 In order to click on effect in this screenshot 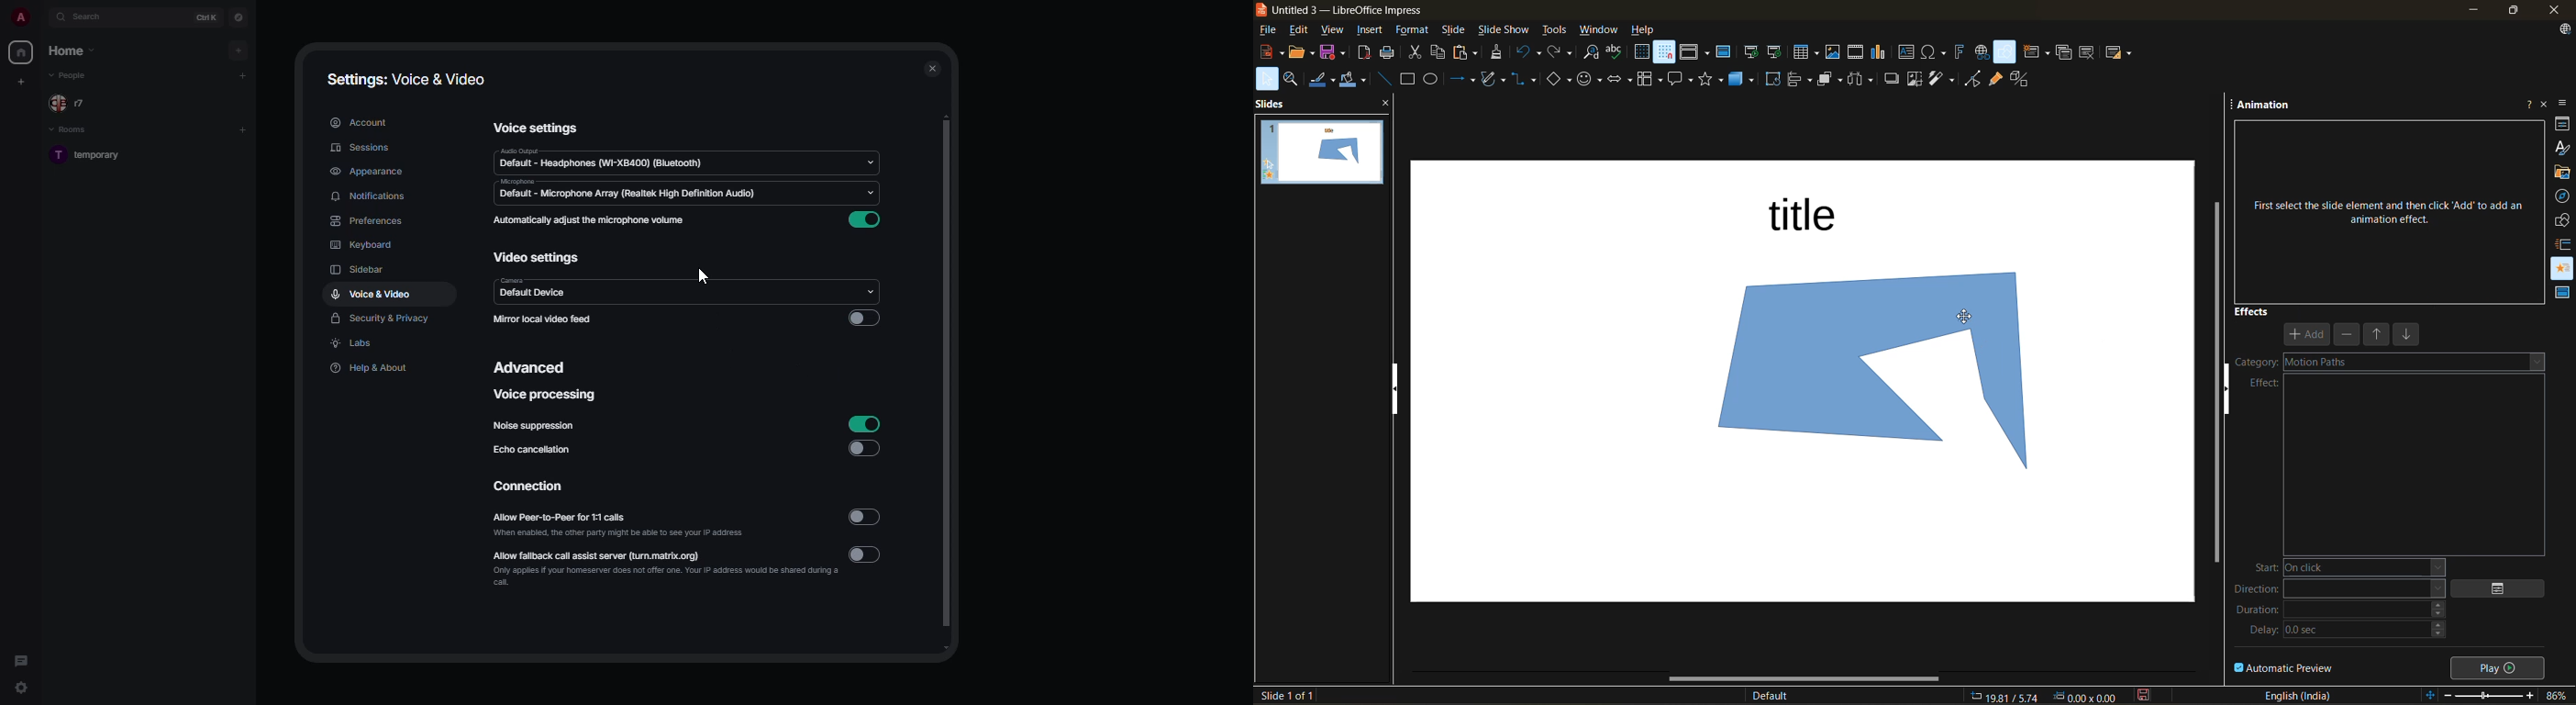, I will do `click(2262, 384)`.